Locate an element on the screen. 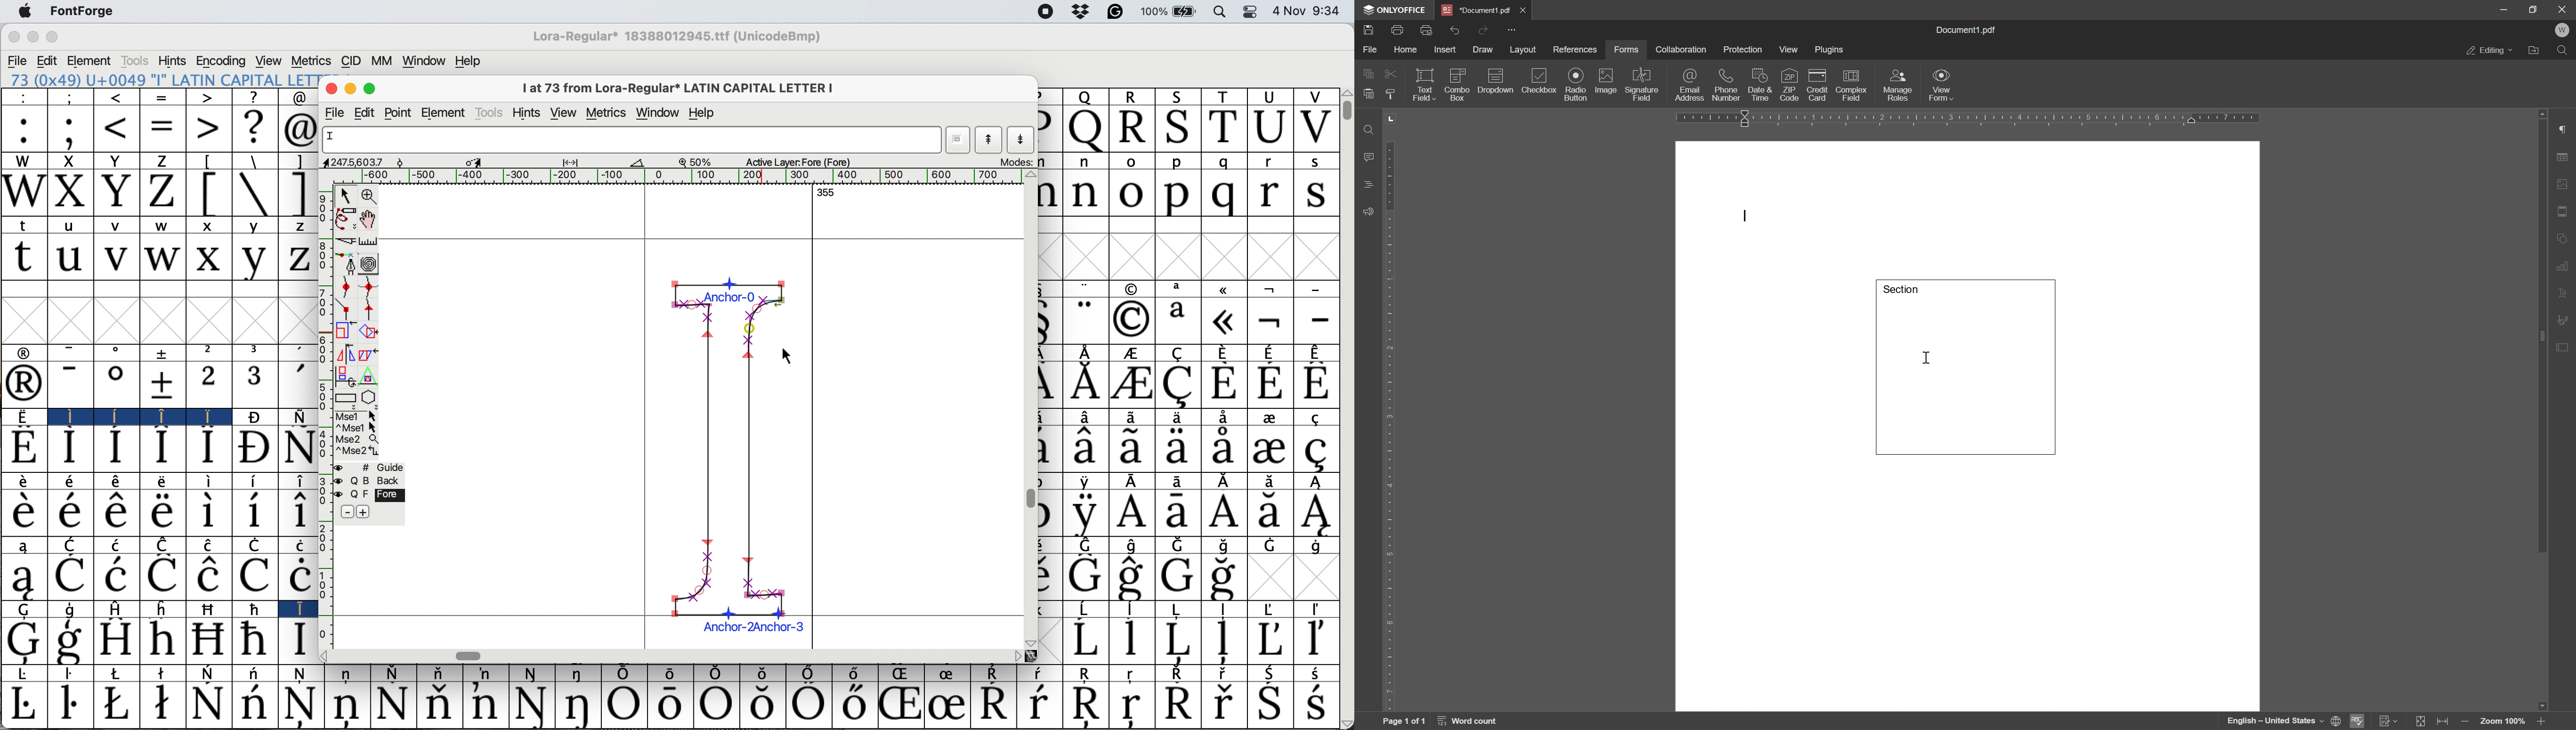  Symbol is located at coordinates (116, 512).